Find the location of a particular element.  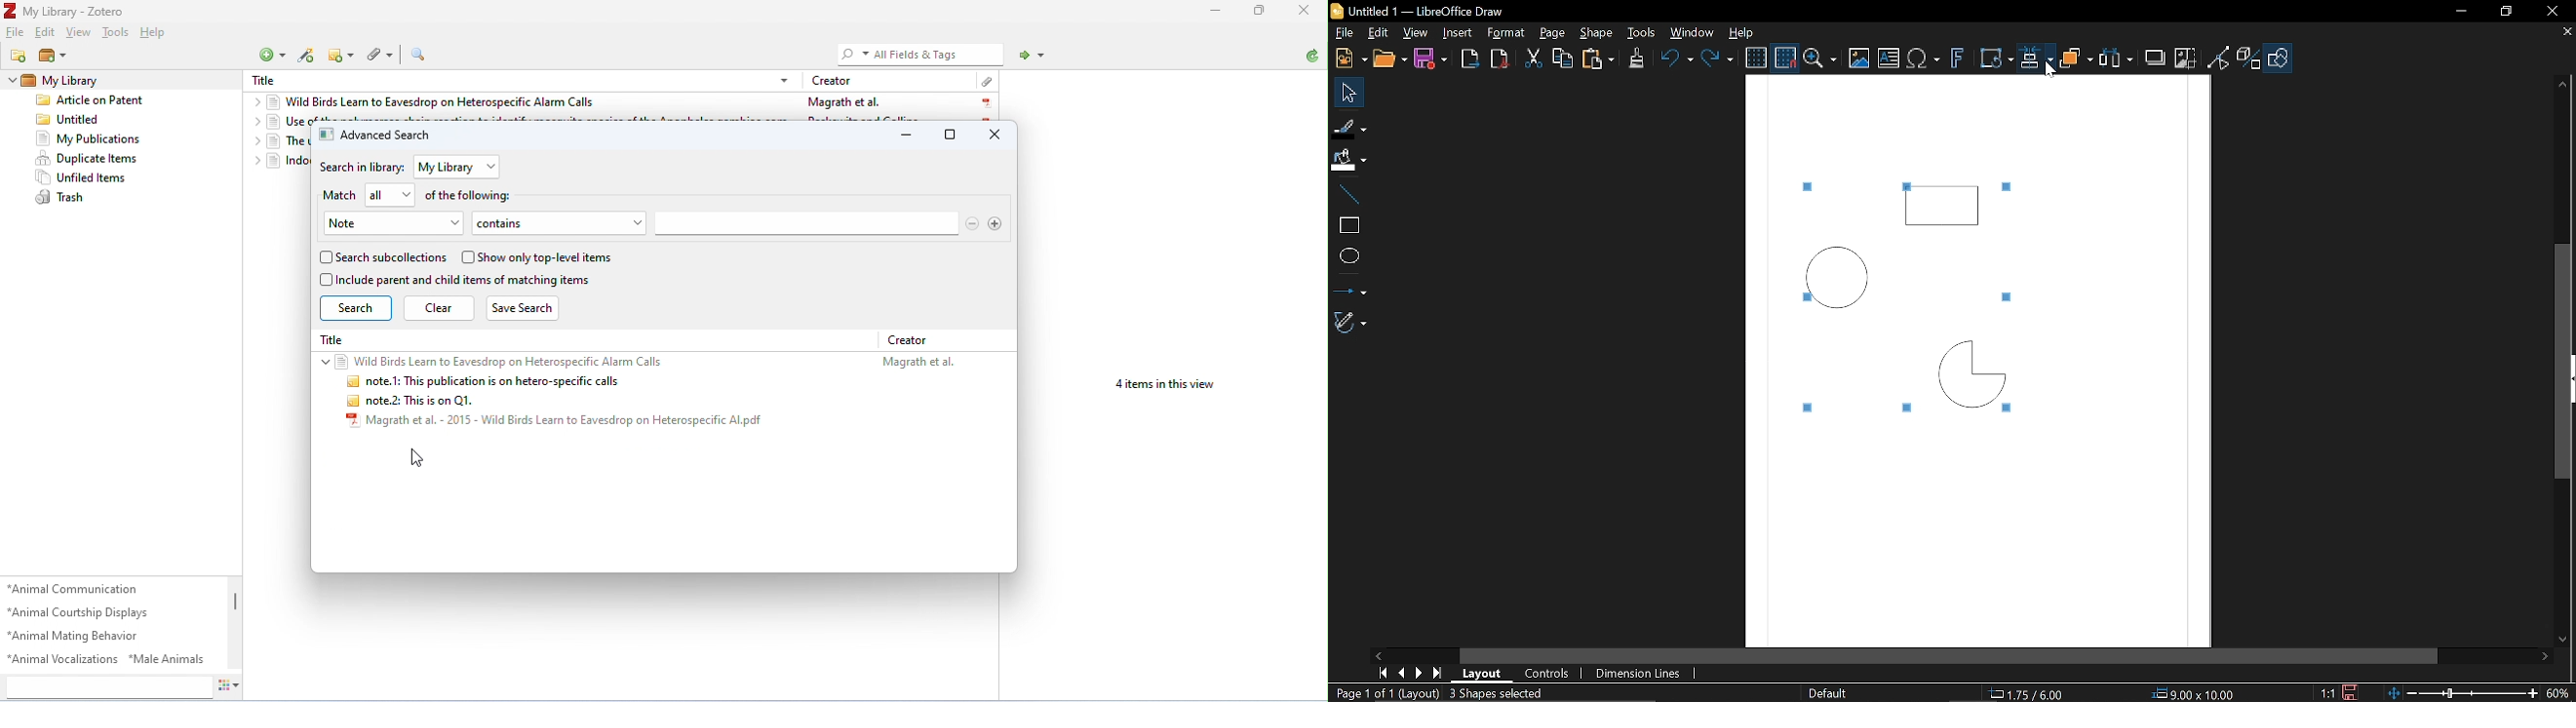

Insert is located at coordinates (1456, 34).